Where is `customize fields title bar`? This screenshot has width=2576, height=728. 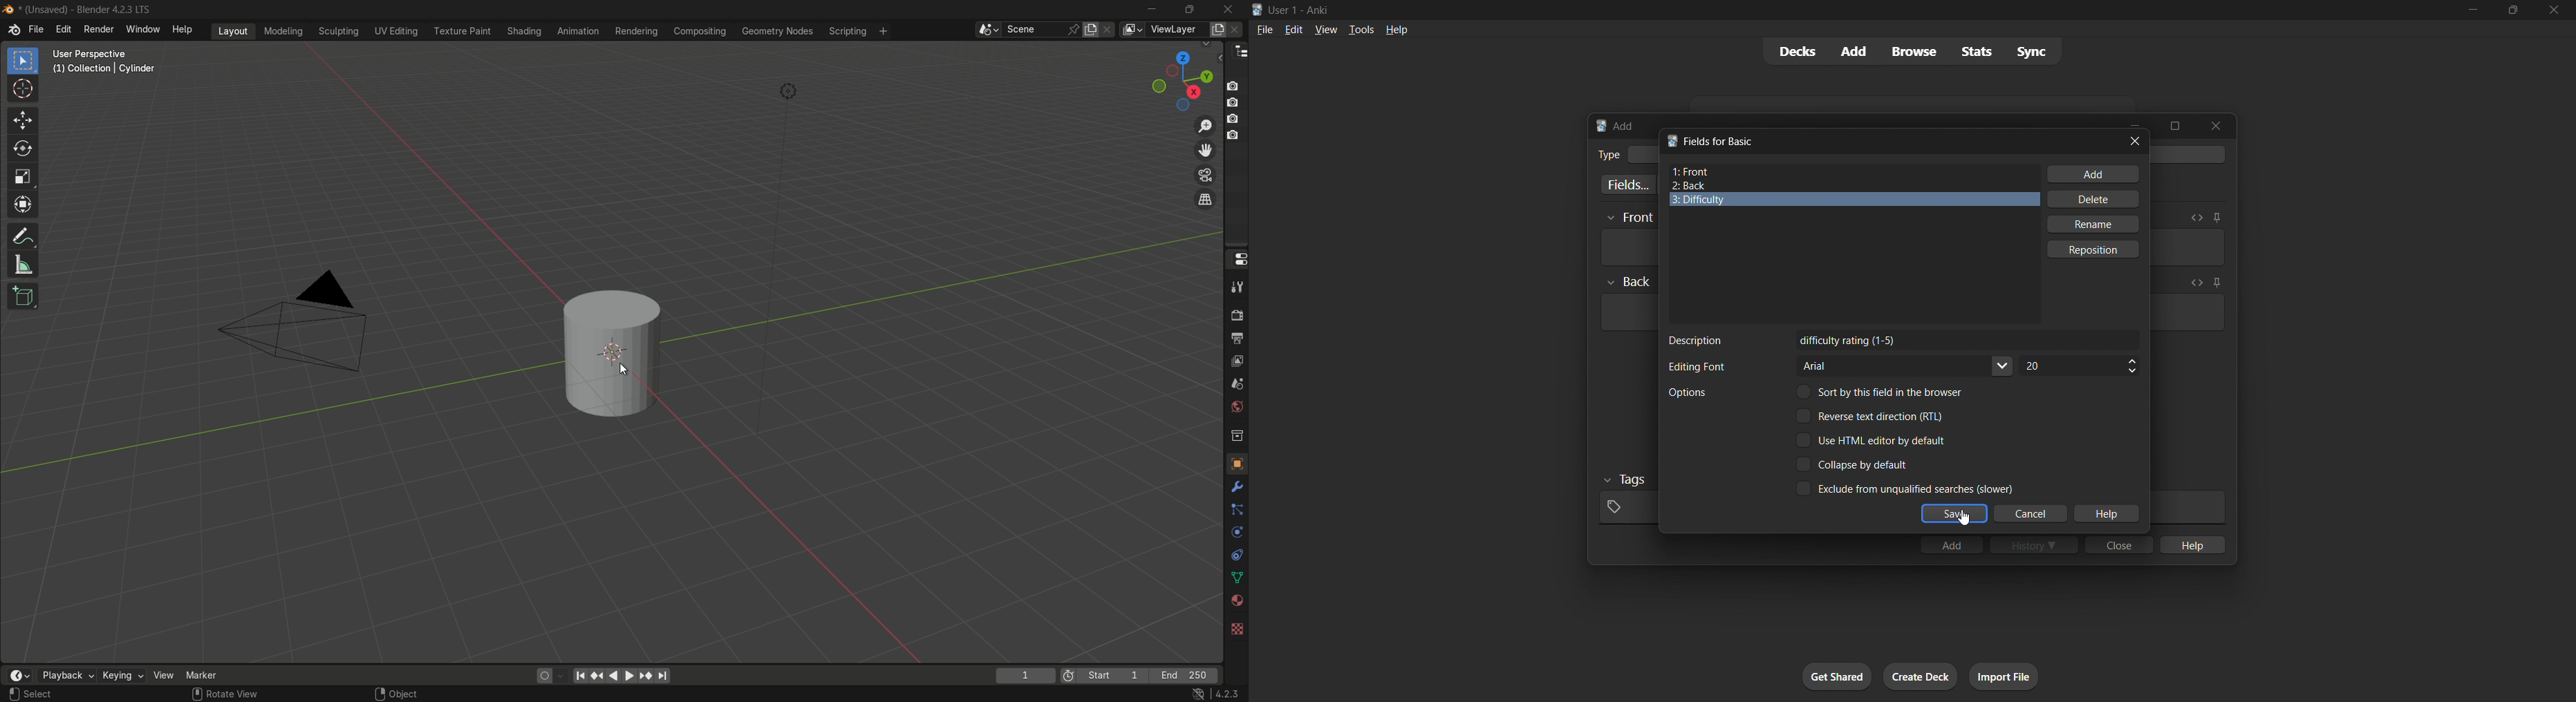
customize fields title bar is located at coordinates (1721, 142).